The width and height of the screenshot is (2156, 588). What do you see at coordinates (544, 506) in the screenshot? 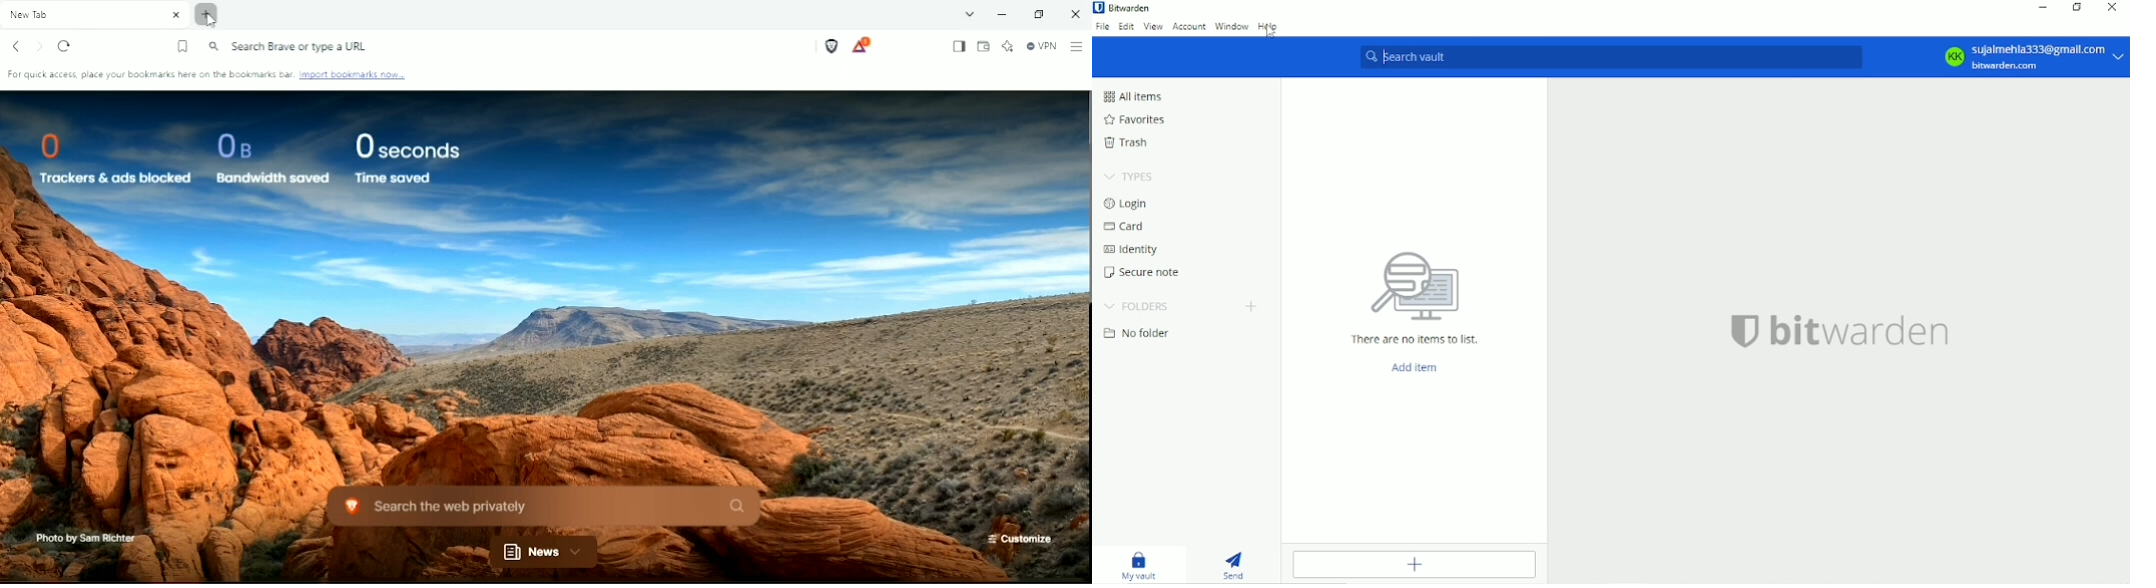
I see `Search the web privately` at bounding box center [544, 506].